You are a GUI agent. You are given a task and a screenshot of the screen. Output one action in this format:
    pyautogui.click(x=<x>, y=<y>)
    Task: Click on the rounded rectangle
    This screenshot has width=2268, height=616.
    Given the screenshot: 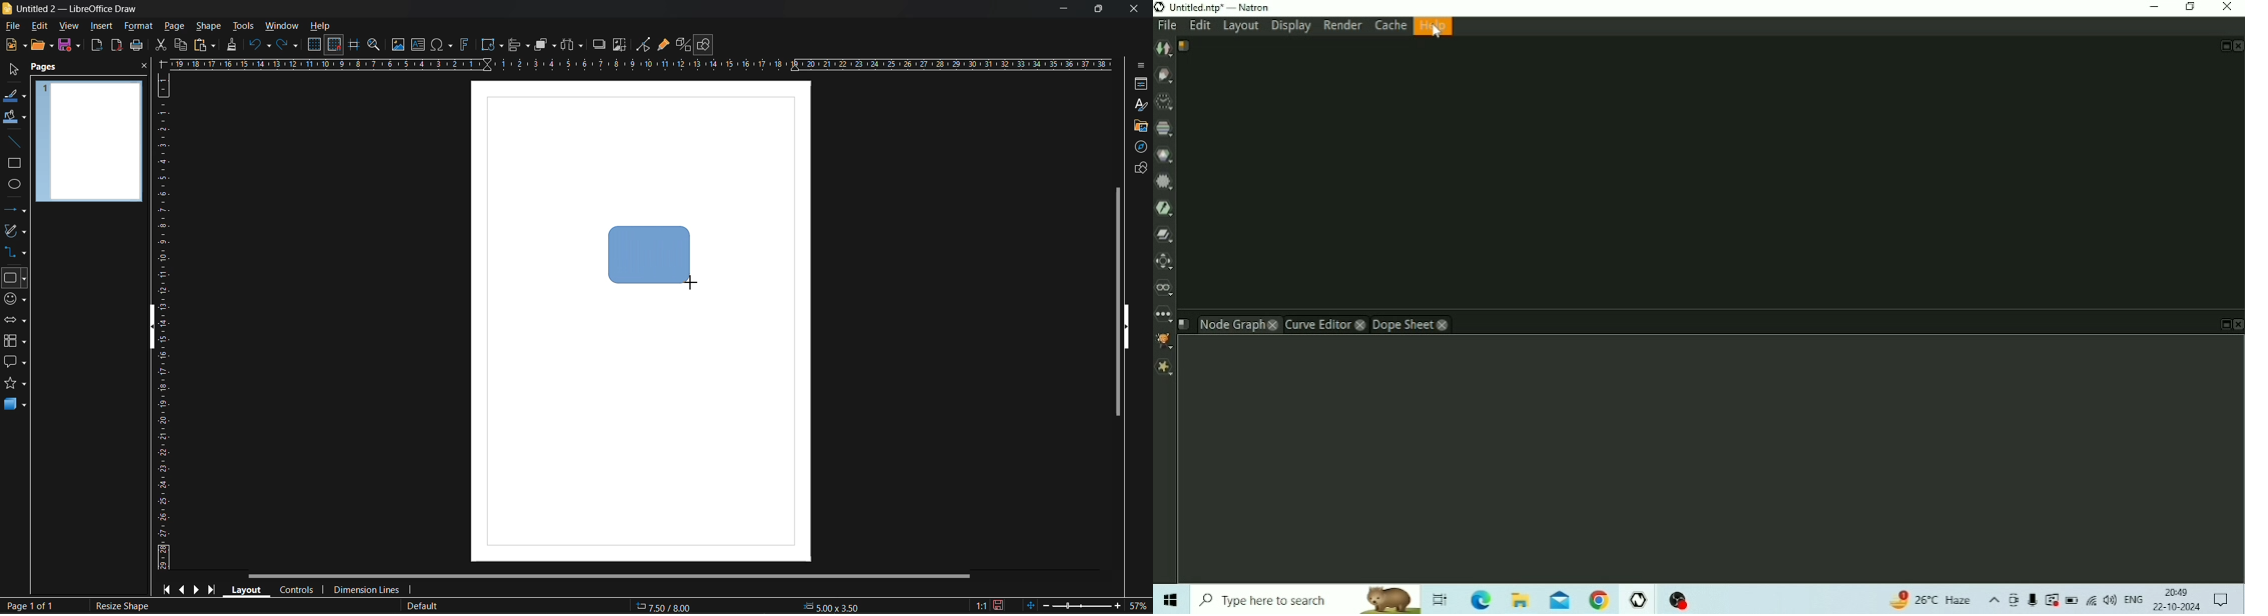 What is the action you would take?
    pyautogui.click(x=649, y=252)
    